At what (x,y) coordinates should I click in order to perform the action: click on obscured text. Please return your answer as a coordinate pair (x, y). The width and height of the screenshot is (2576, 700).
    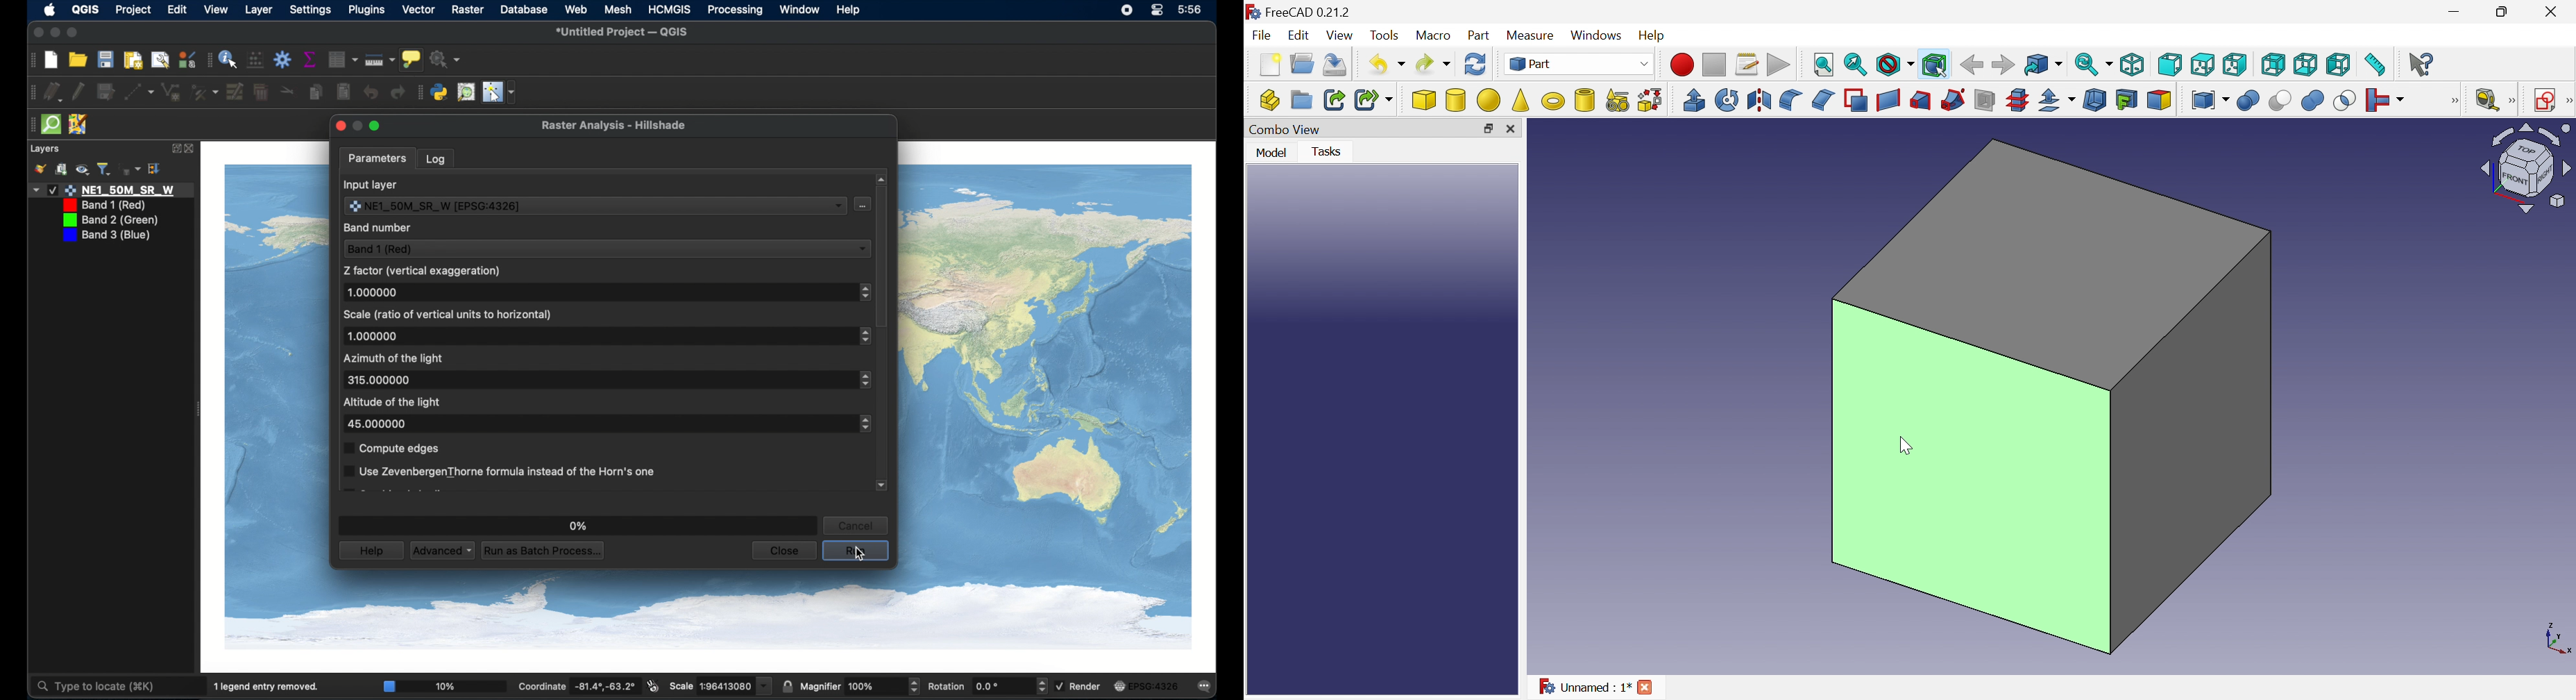
    Looking at the image, I should click on (394, 490).